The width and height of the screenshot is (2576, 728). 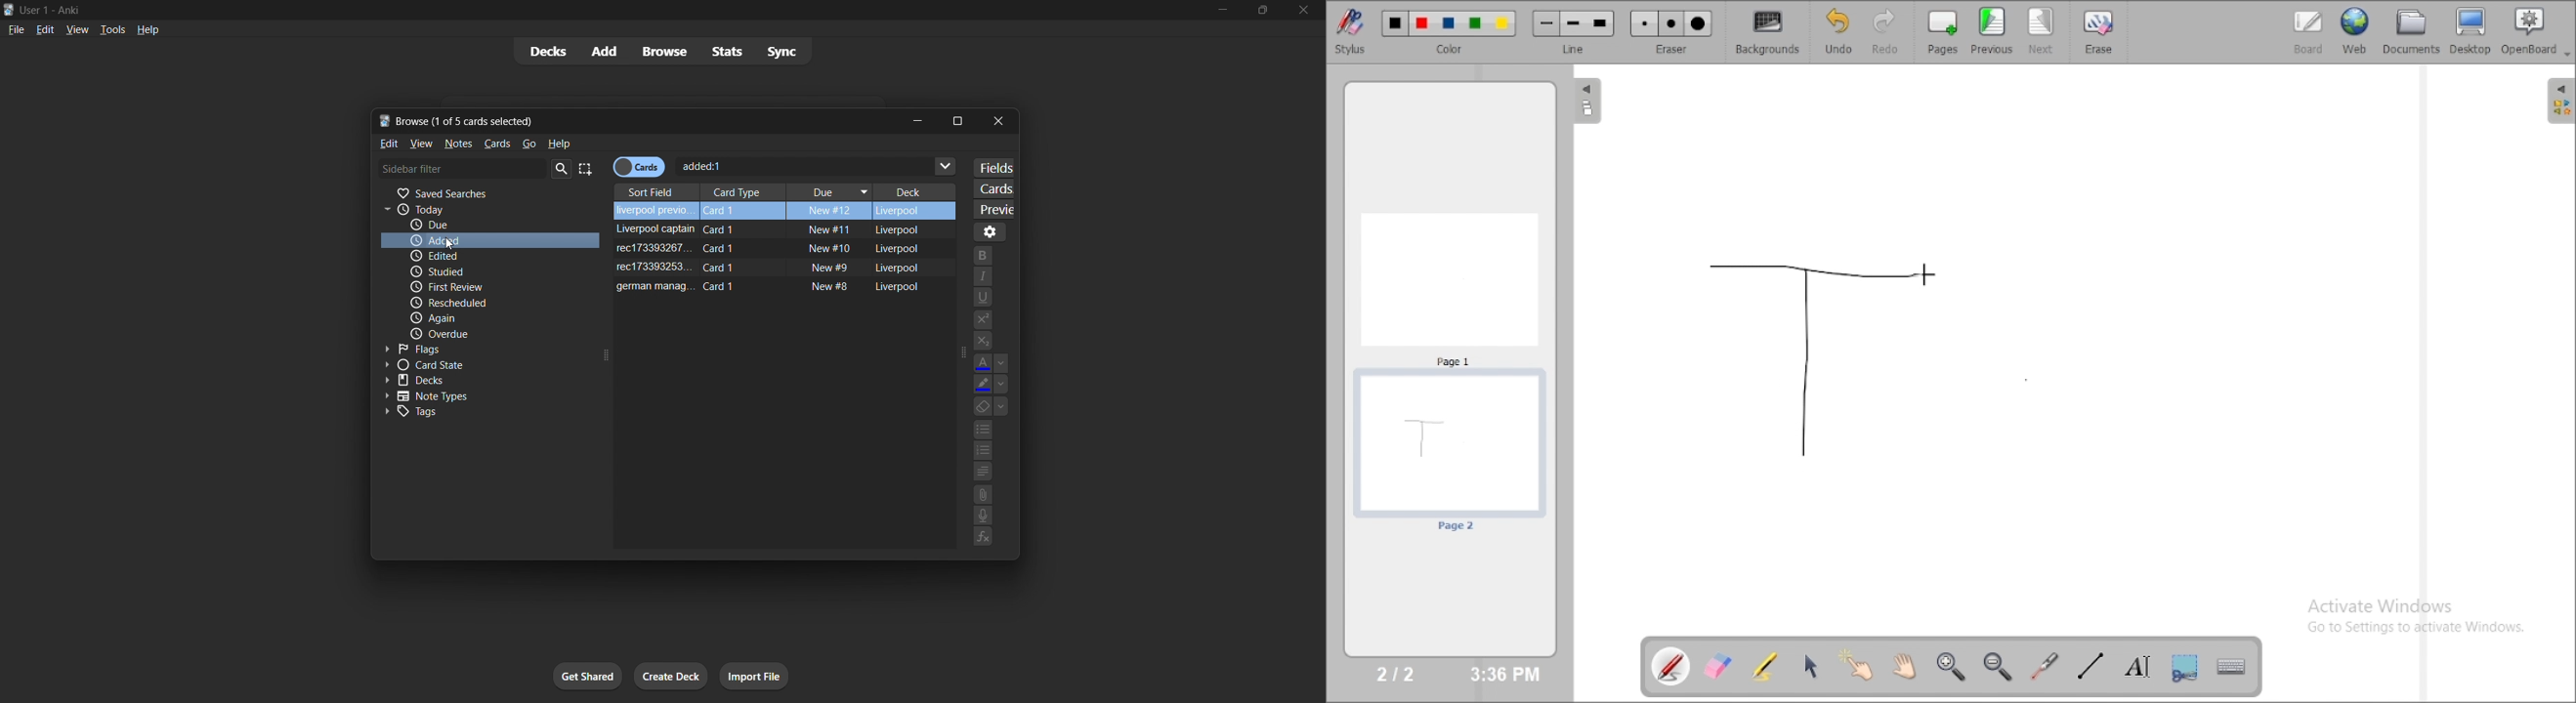 What do you see at coordinates (596, 8) in the screenshot?
I see `user 1- Anki` at bounding box center [596, 8].